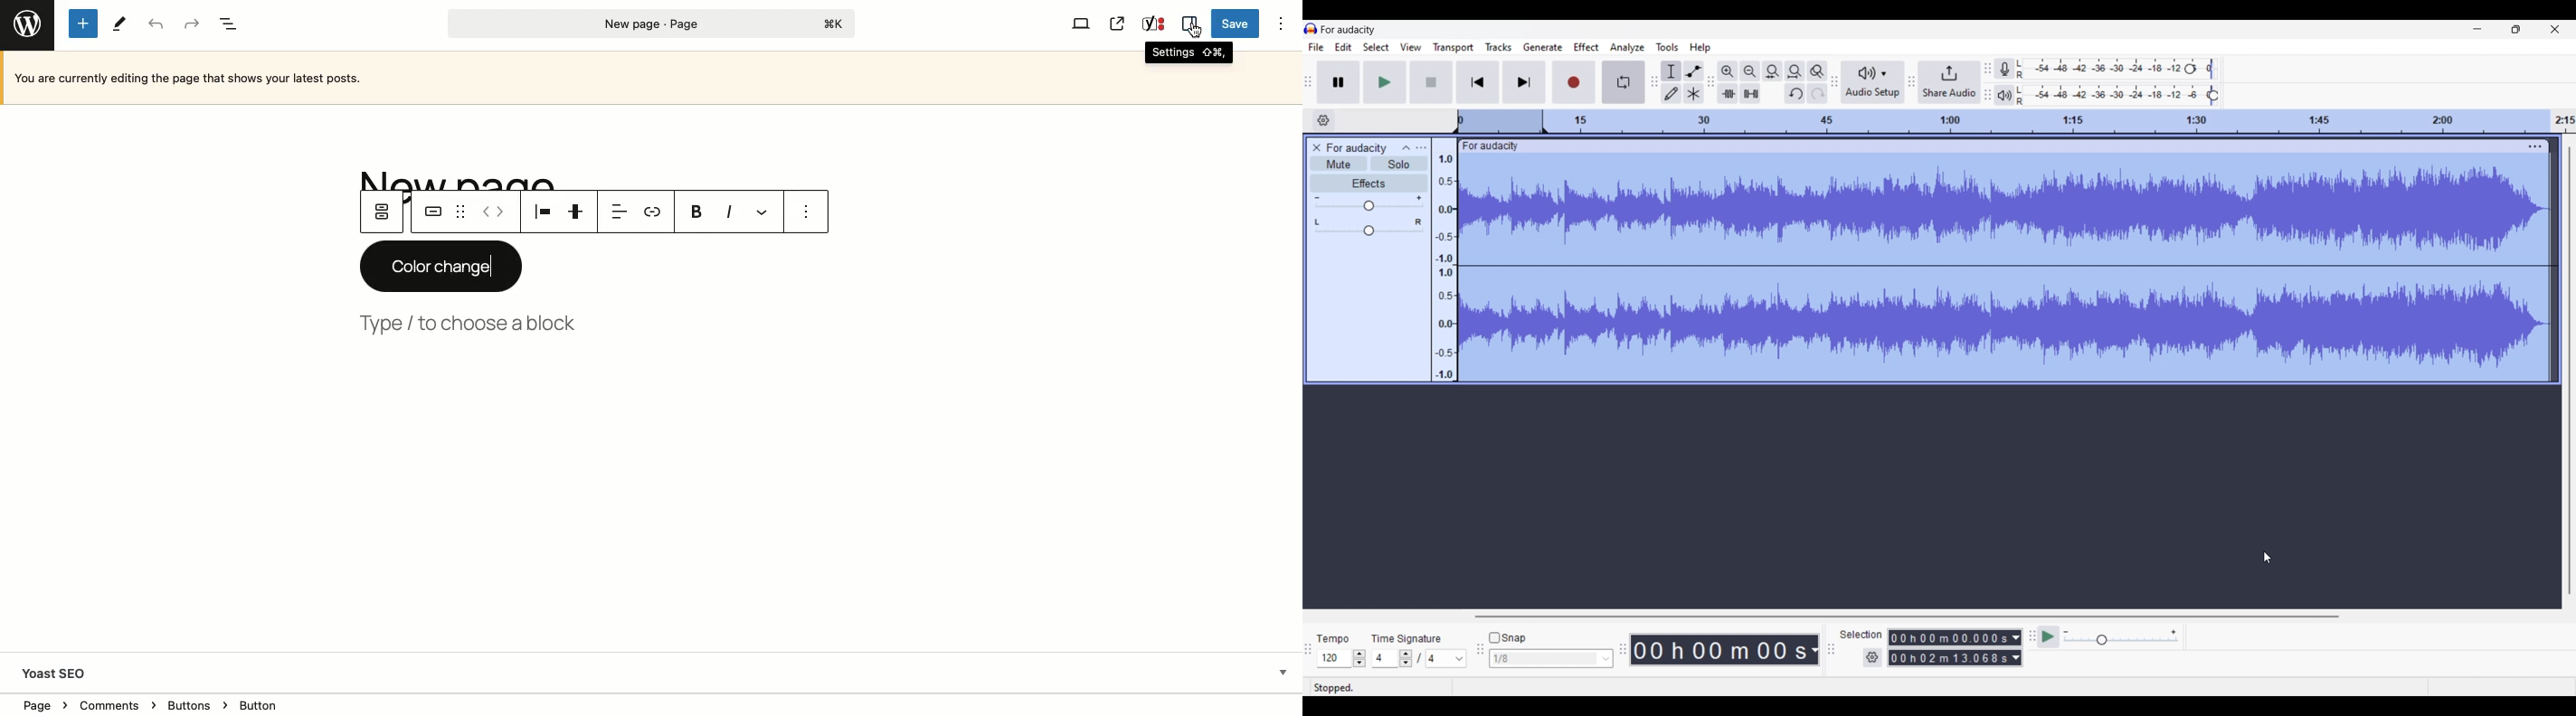 The image size is (2576, 728). I want to click on Settings, so click(1189, 54).